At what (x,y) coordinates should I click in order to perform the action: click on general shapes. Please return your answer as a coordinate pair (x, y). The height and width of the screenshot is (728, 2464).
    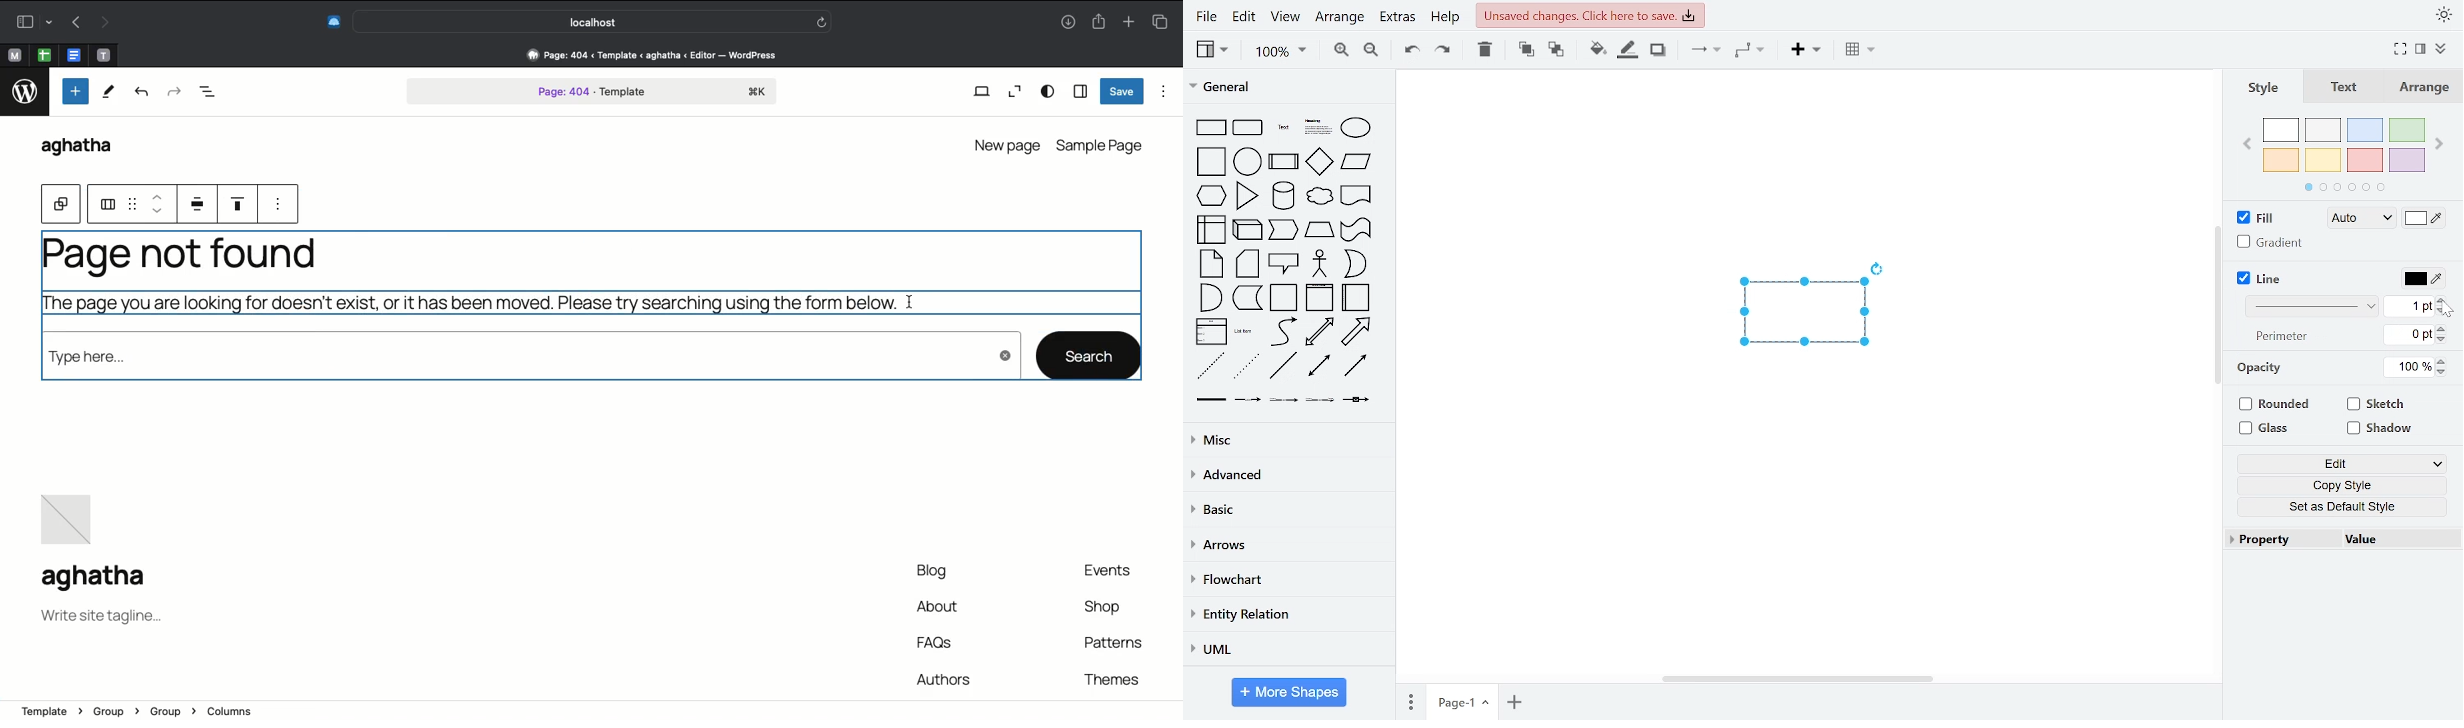
    Looking at the image, I should click on (1212, 398).